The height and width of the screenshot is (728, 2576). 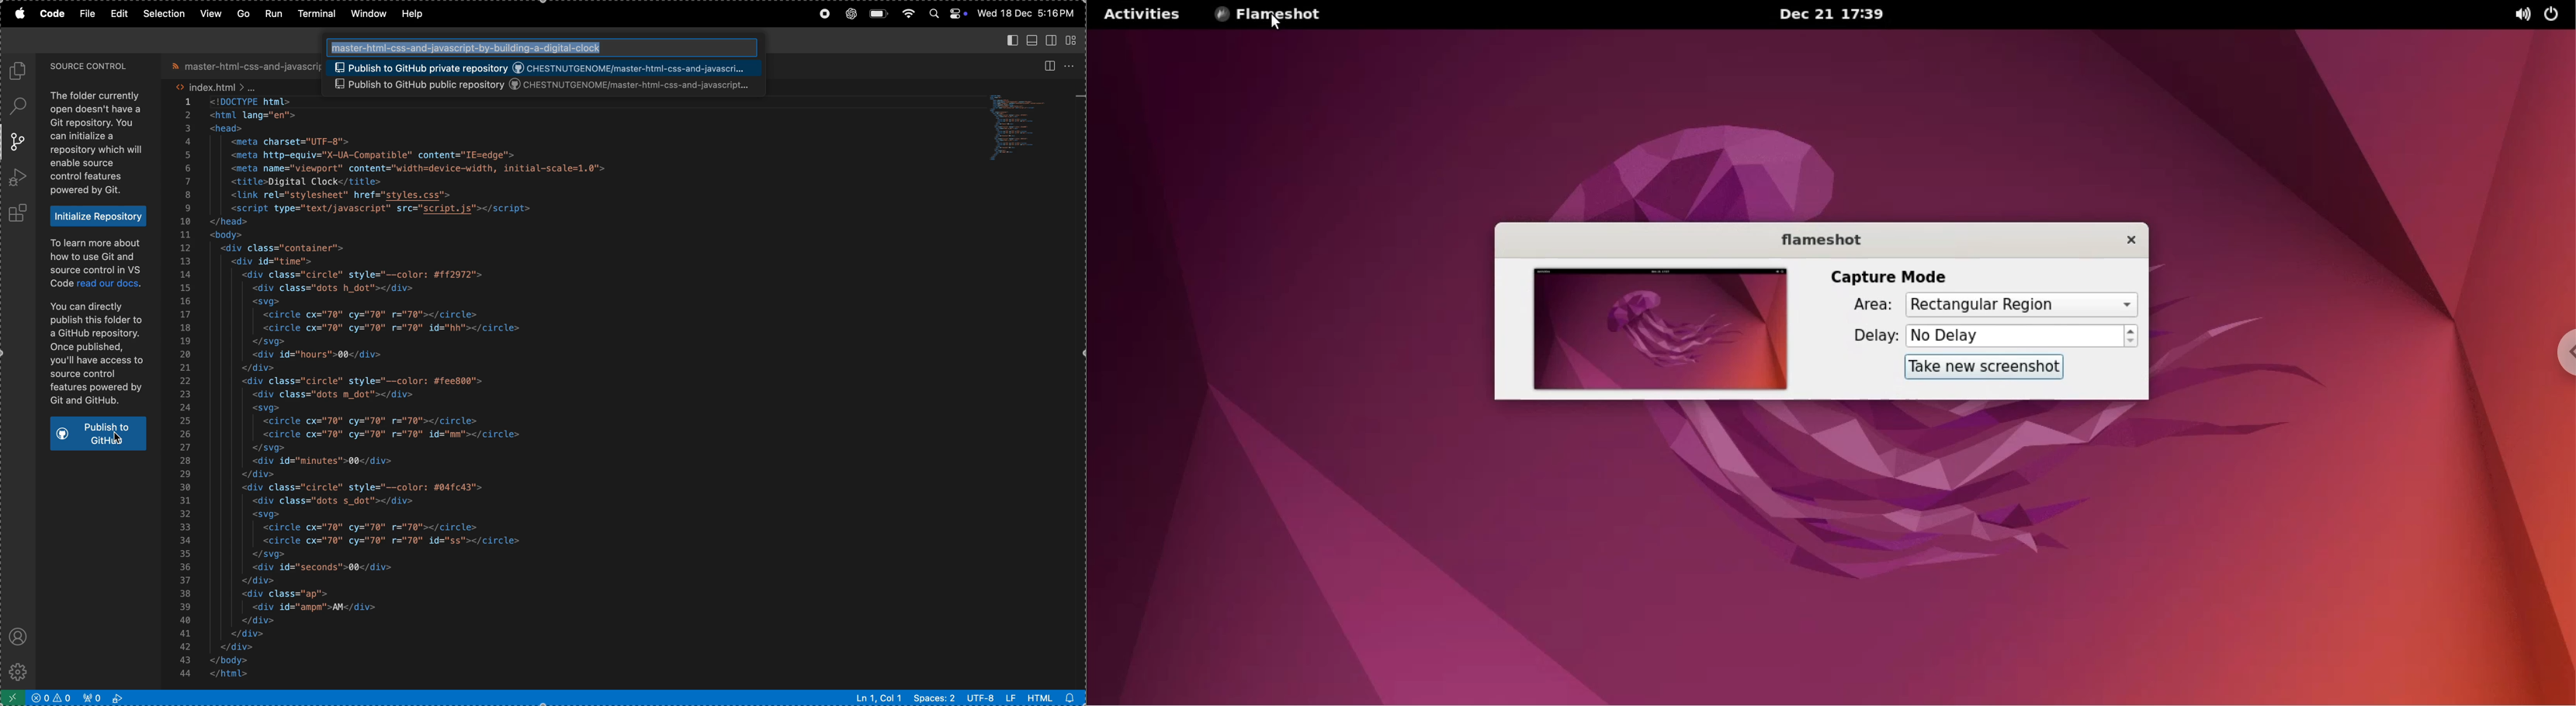 I want to click on <div id="seconds">00</div>, so click(x=326, y=568).